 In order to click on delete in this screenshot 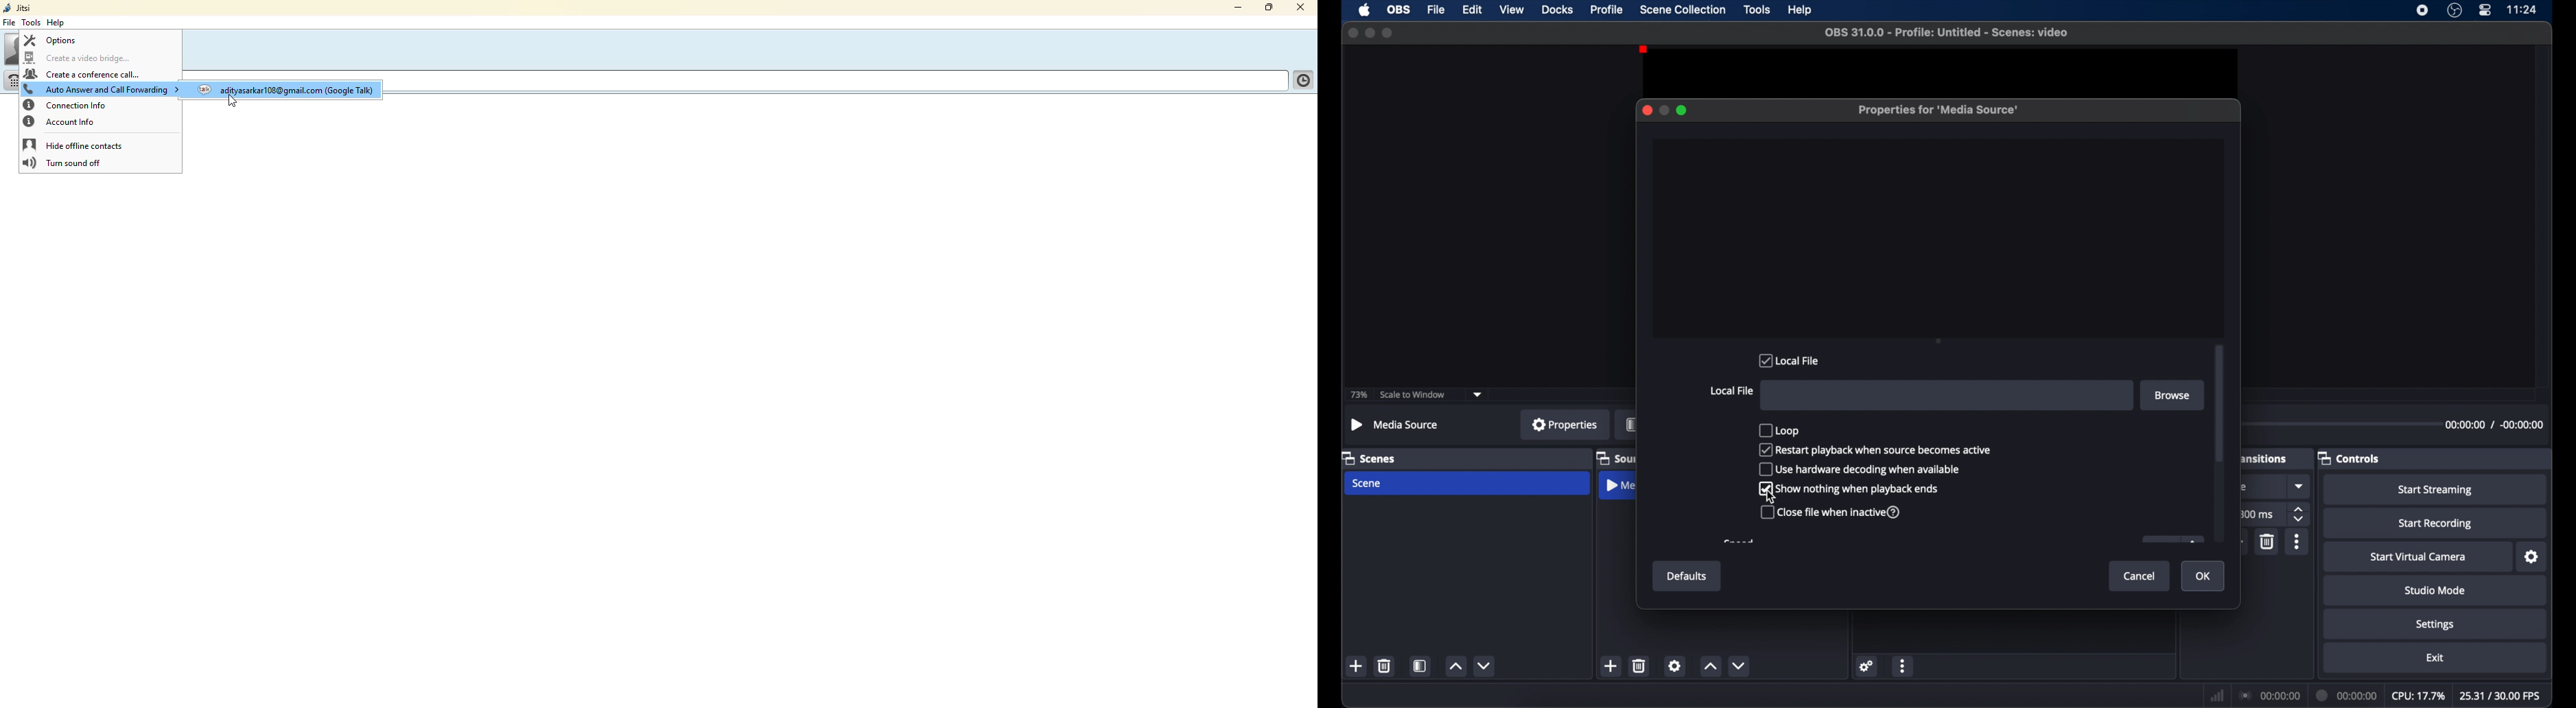, I will do `click(1639, 665)`.